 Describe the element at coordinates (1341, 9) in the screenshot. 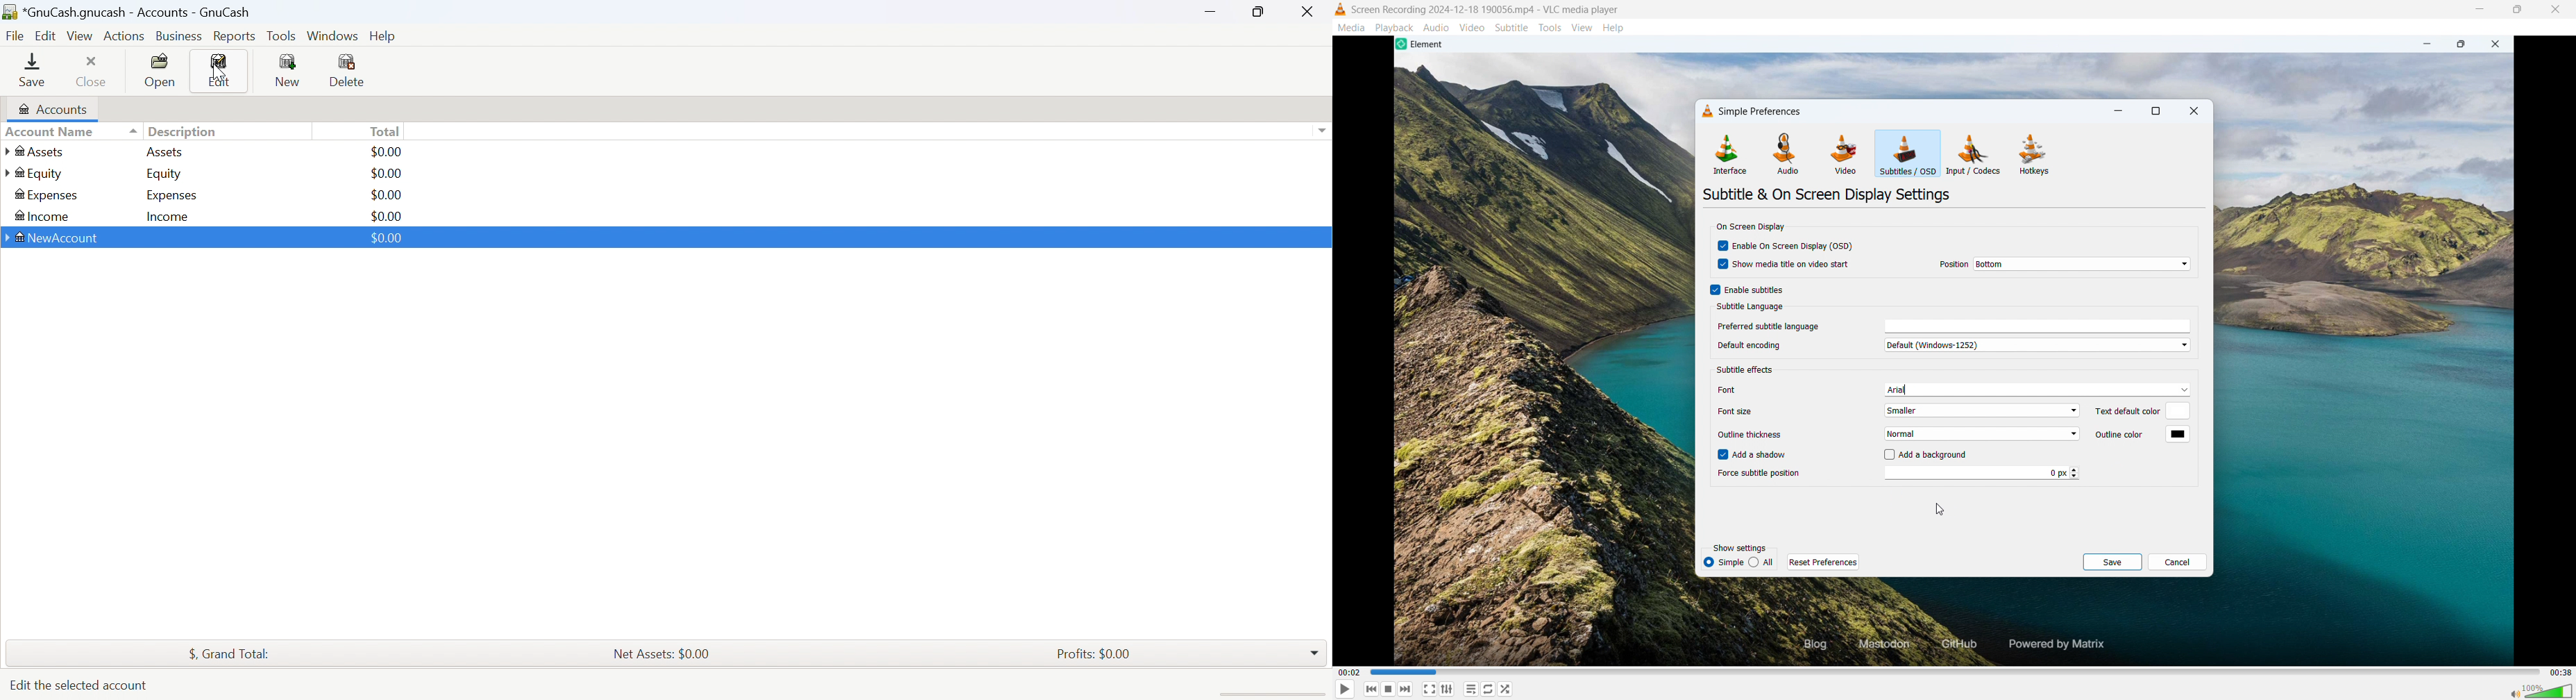

I see `logo` at that location.